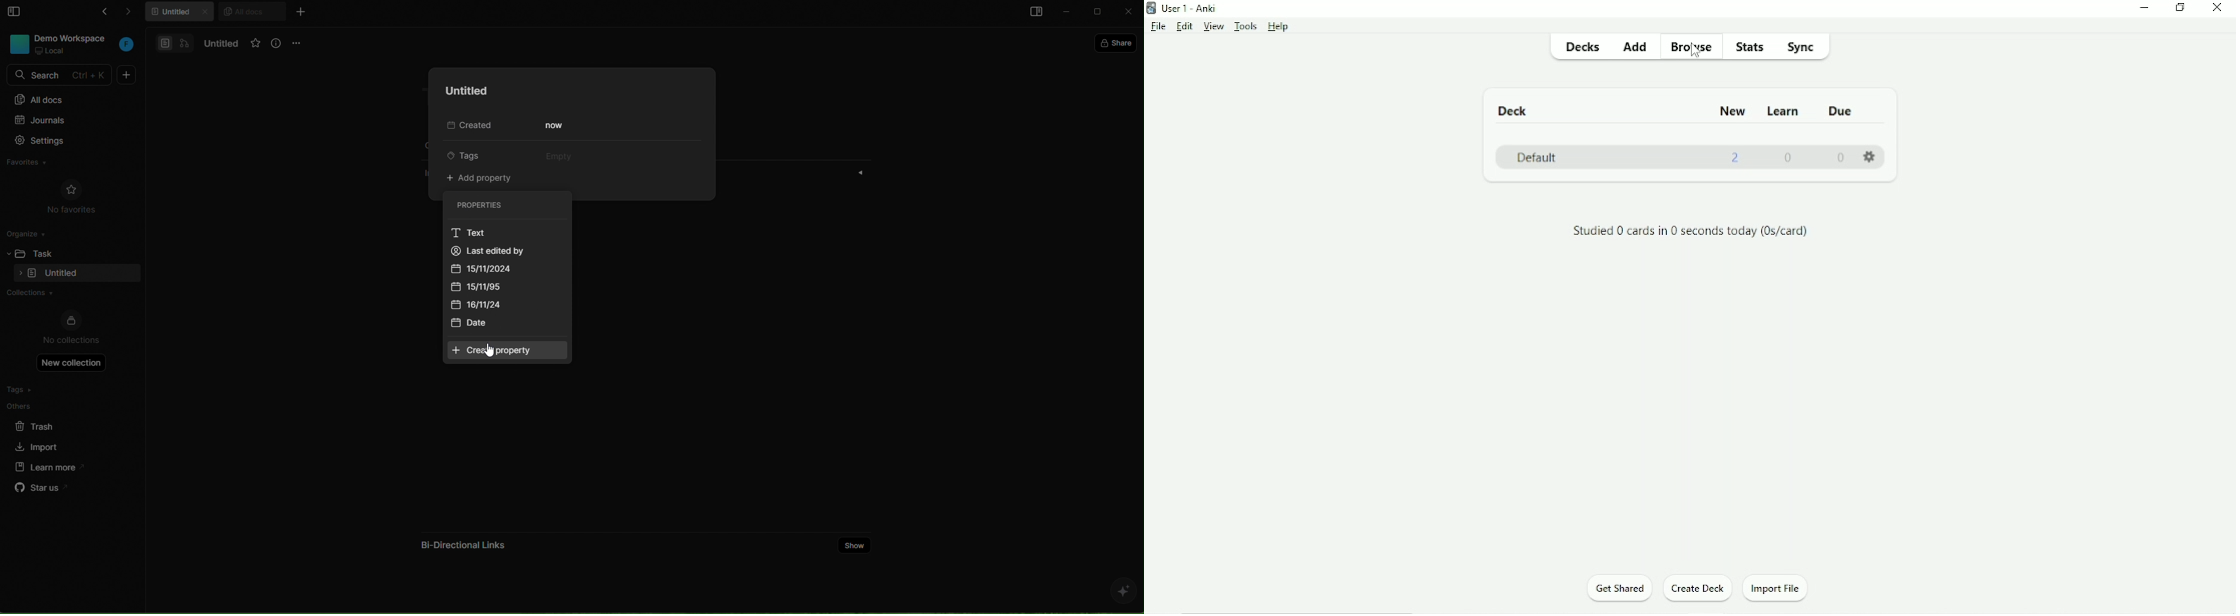 The height and width of the screenshot is (616, 2240). What do you see at coordinates (72, 362) in the screenshot?
I see `new collection` at bounding box center [72, 362].